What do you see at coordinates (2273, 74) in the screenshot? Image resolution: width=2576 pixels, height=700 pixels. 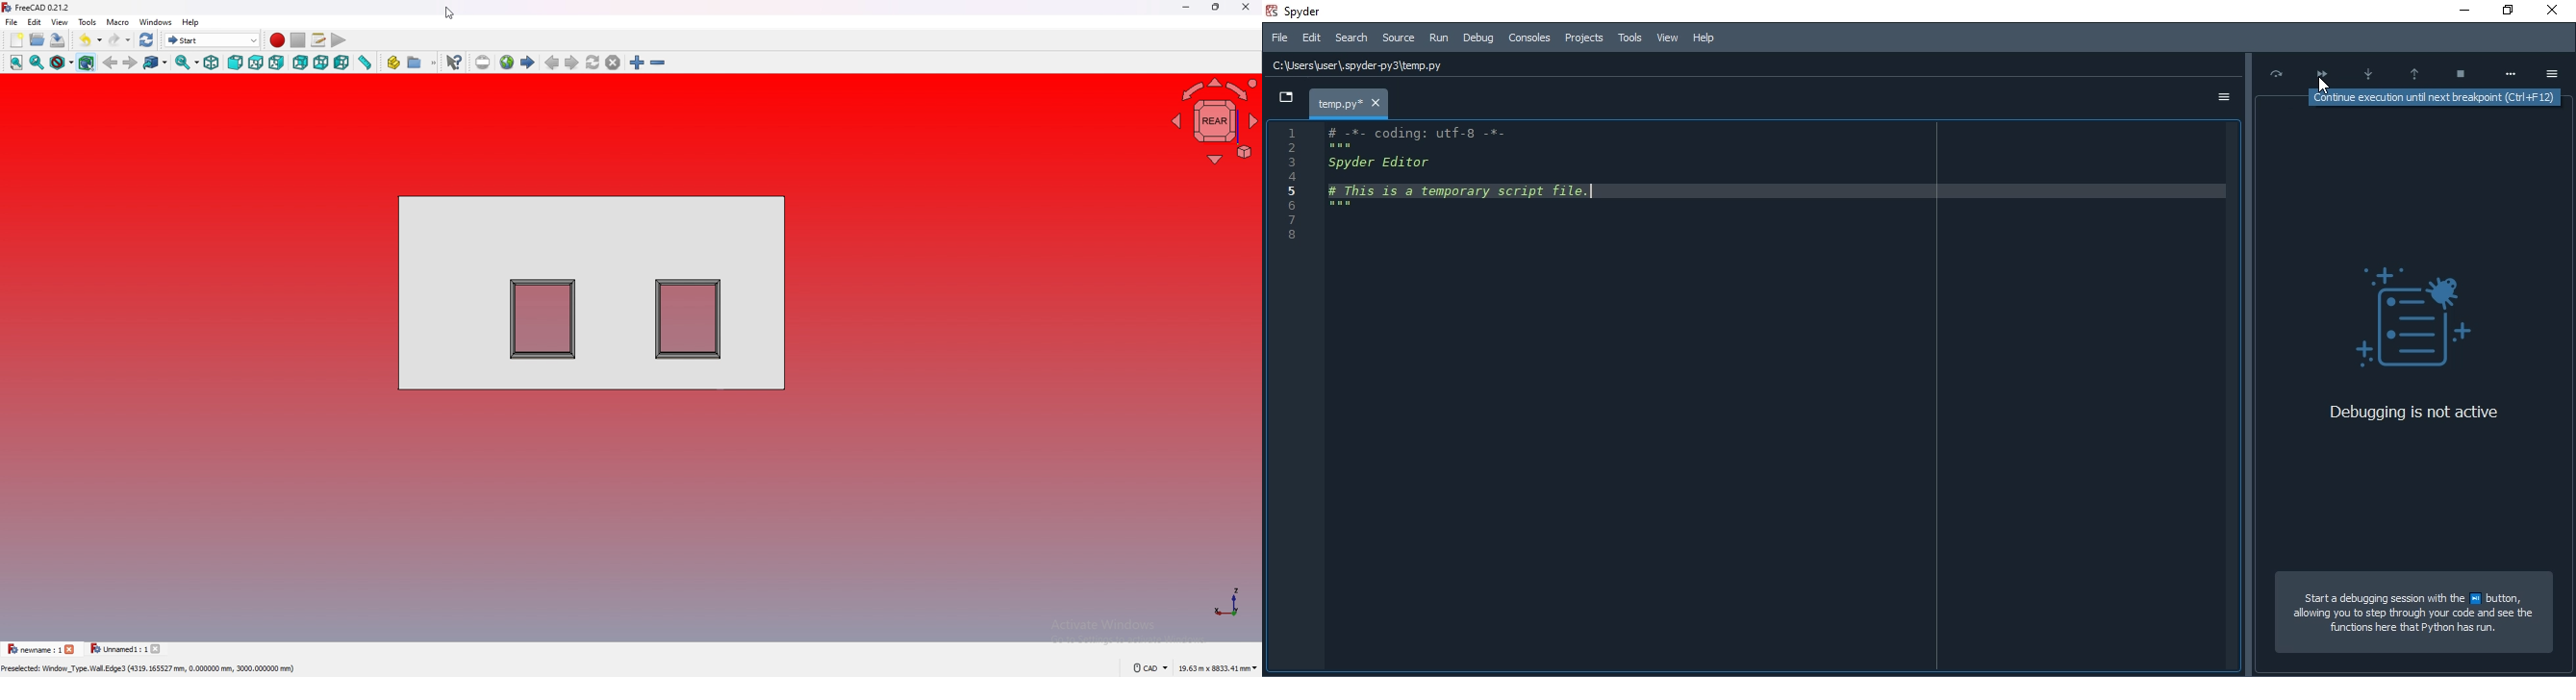 I see `Execute current line` at bounding box center [2273, 74].